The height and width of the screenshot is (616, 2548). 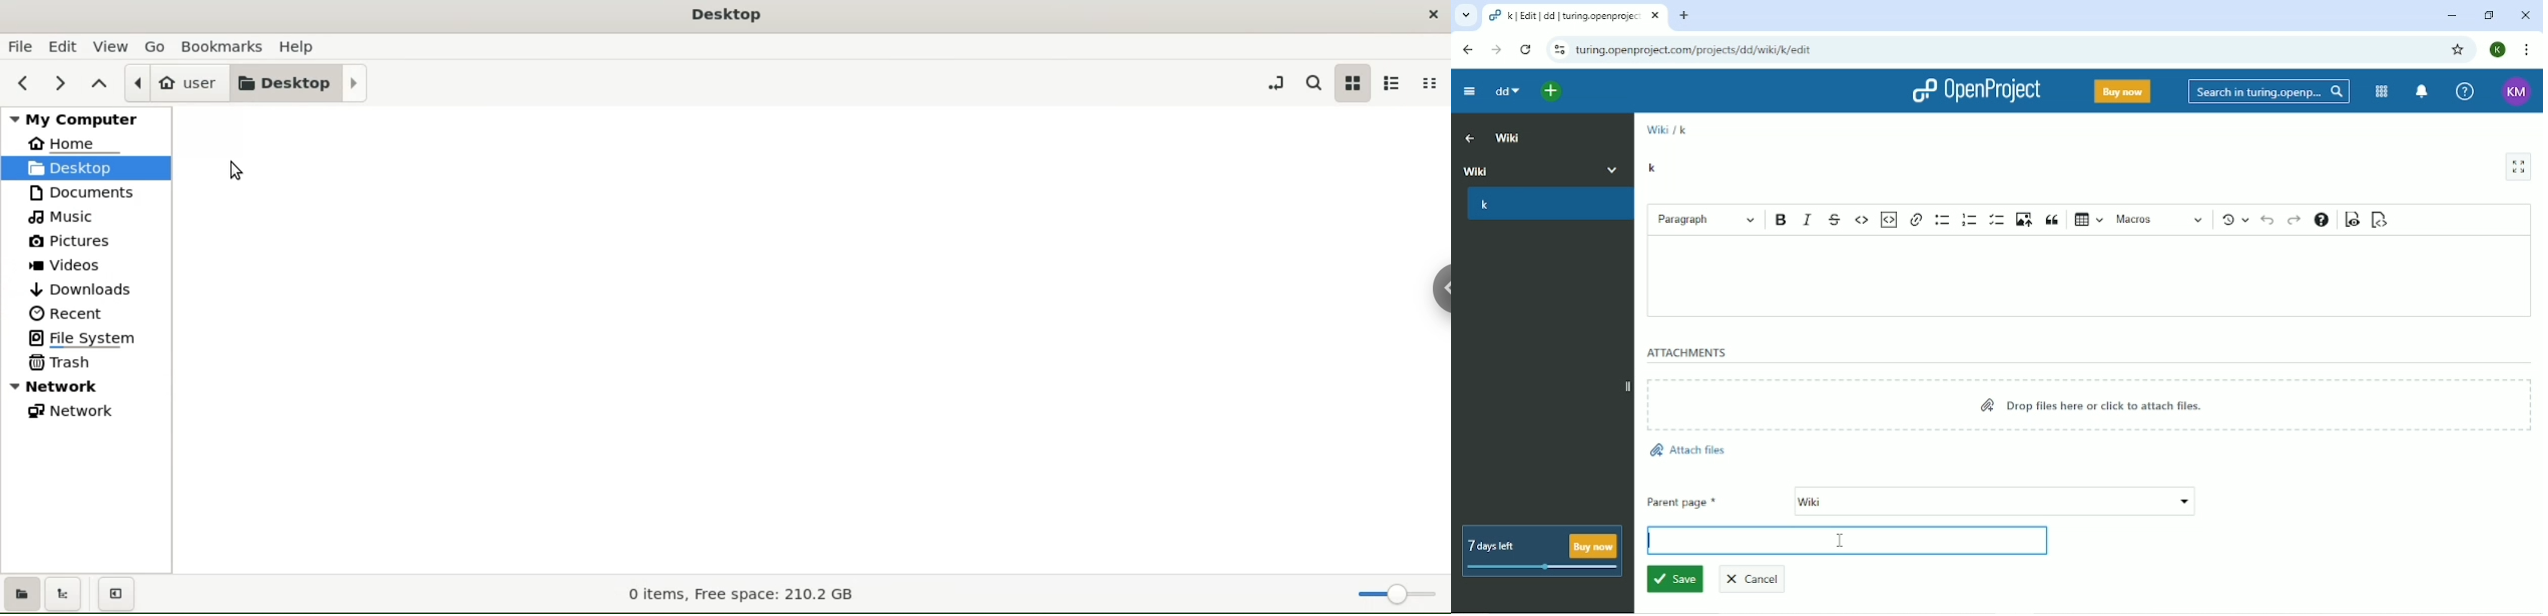 I want to click on Switch to markdown source, so click(x=2381, y=220).